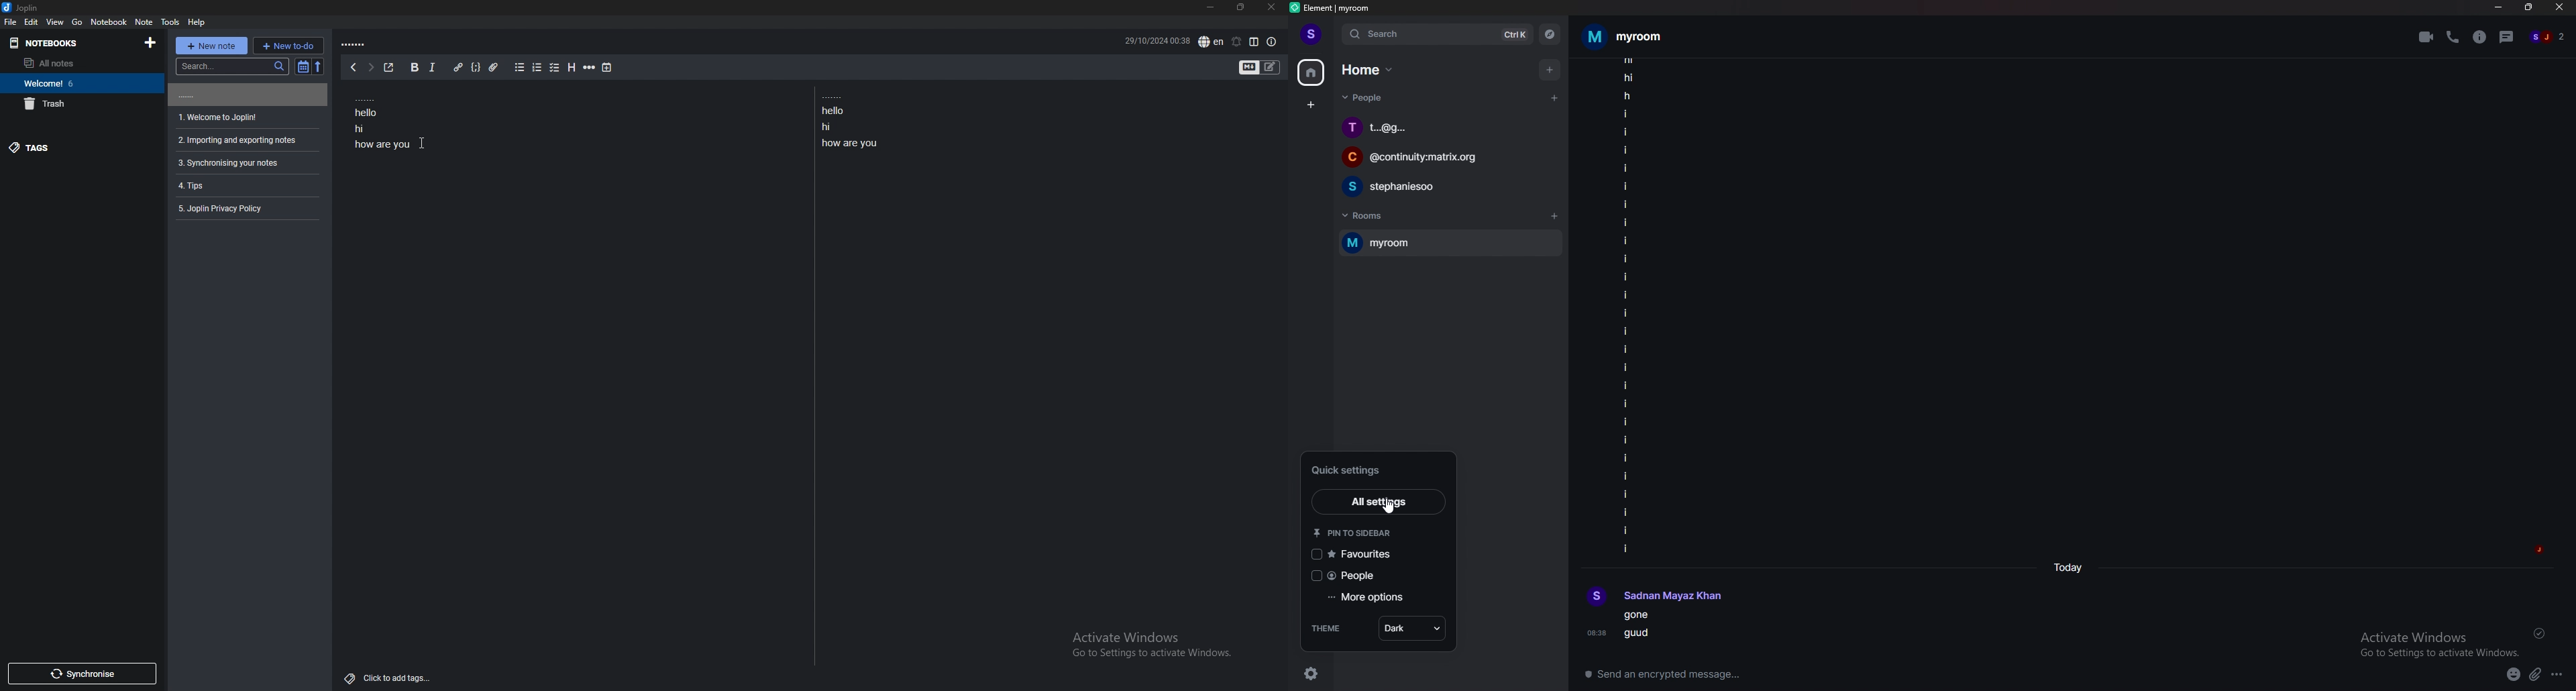 The width and height of the screenshot is (2576, 700). I want to click on toggle sort order field, so click(303, 67).